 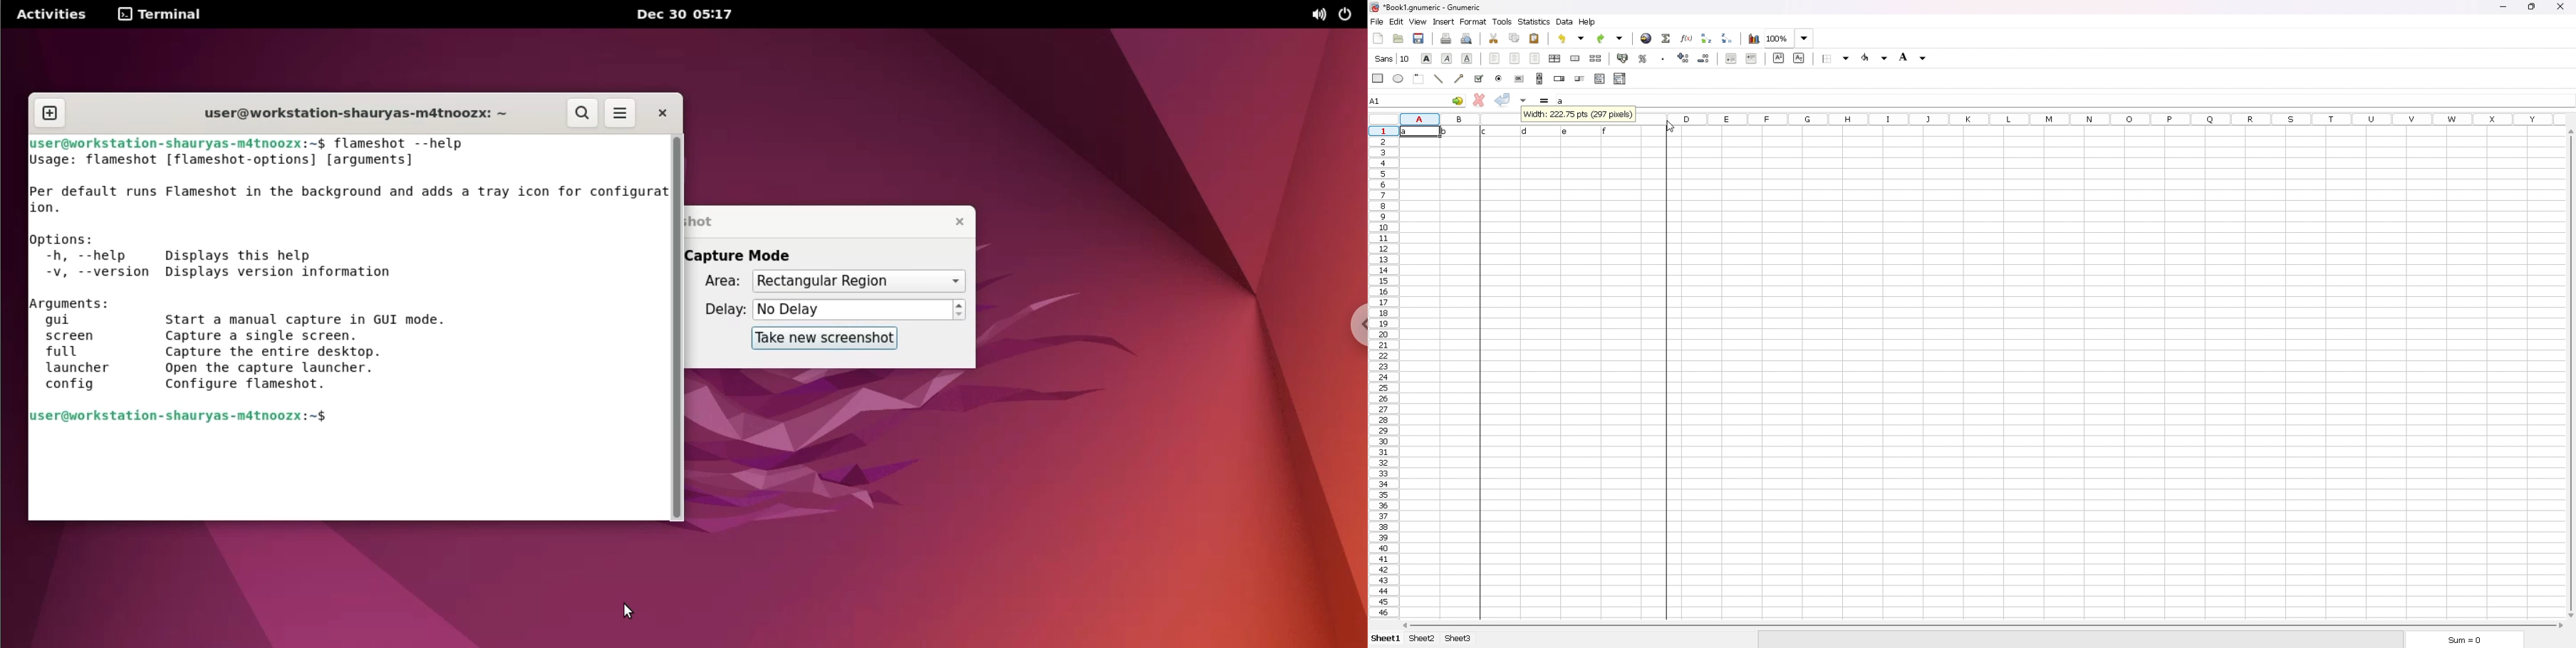 I want to click on view, so click(x=1418, y=21).